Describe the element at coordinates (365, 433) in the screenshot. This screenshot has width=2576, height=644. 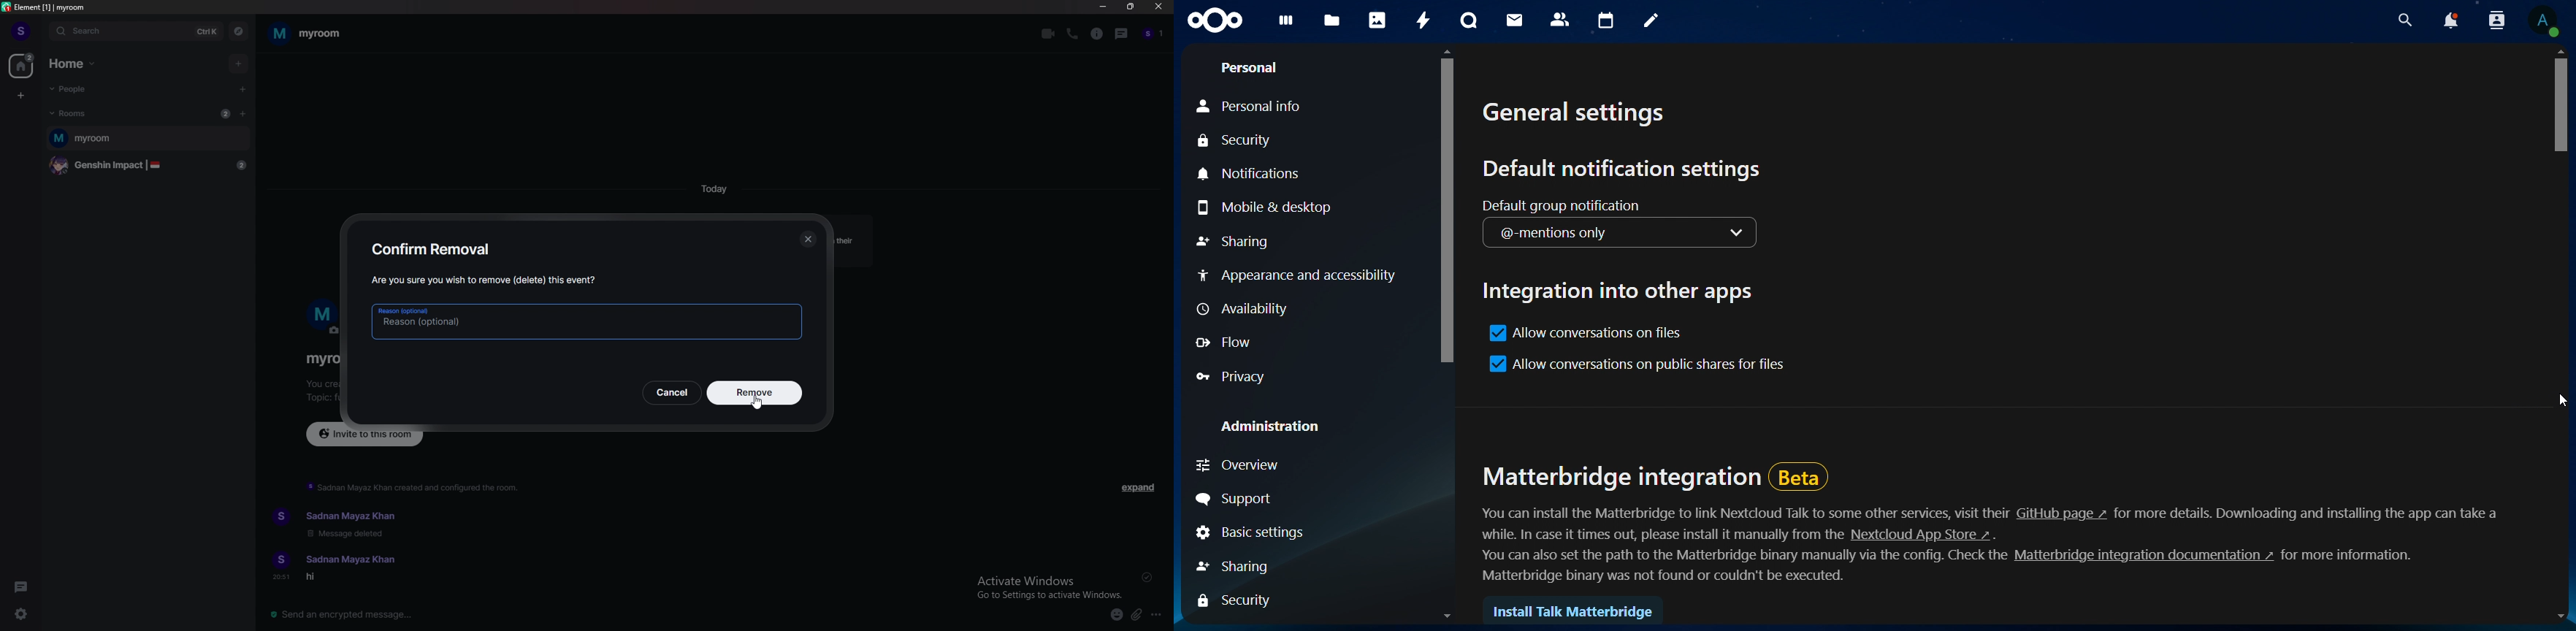
I see `invite to this room` at that location.